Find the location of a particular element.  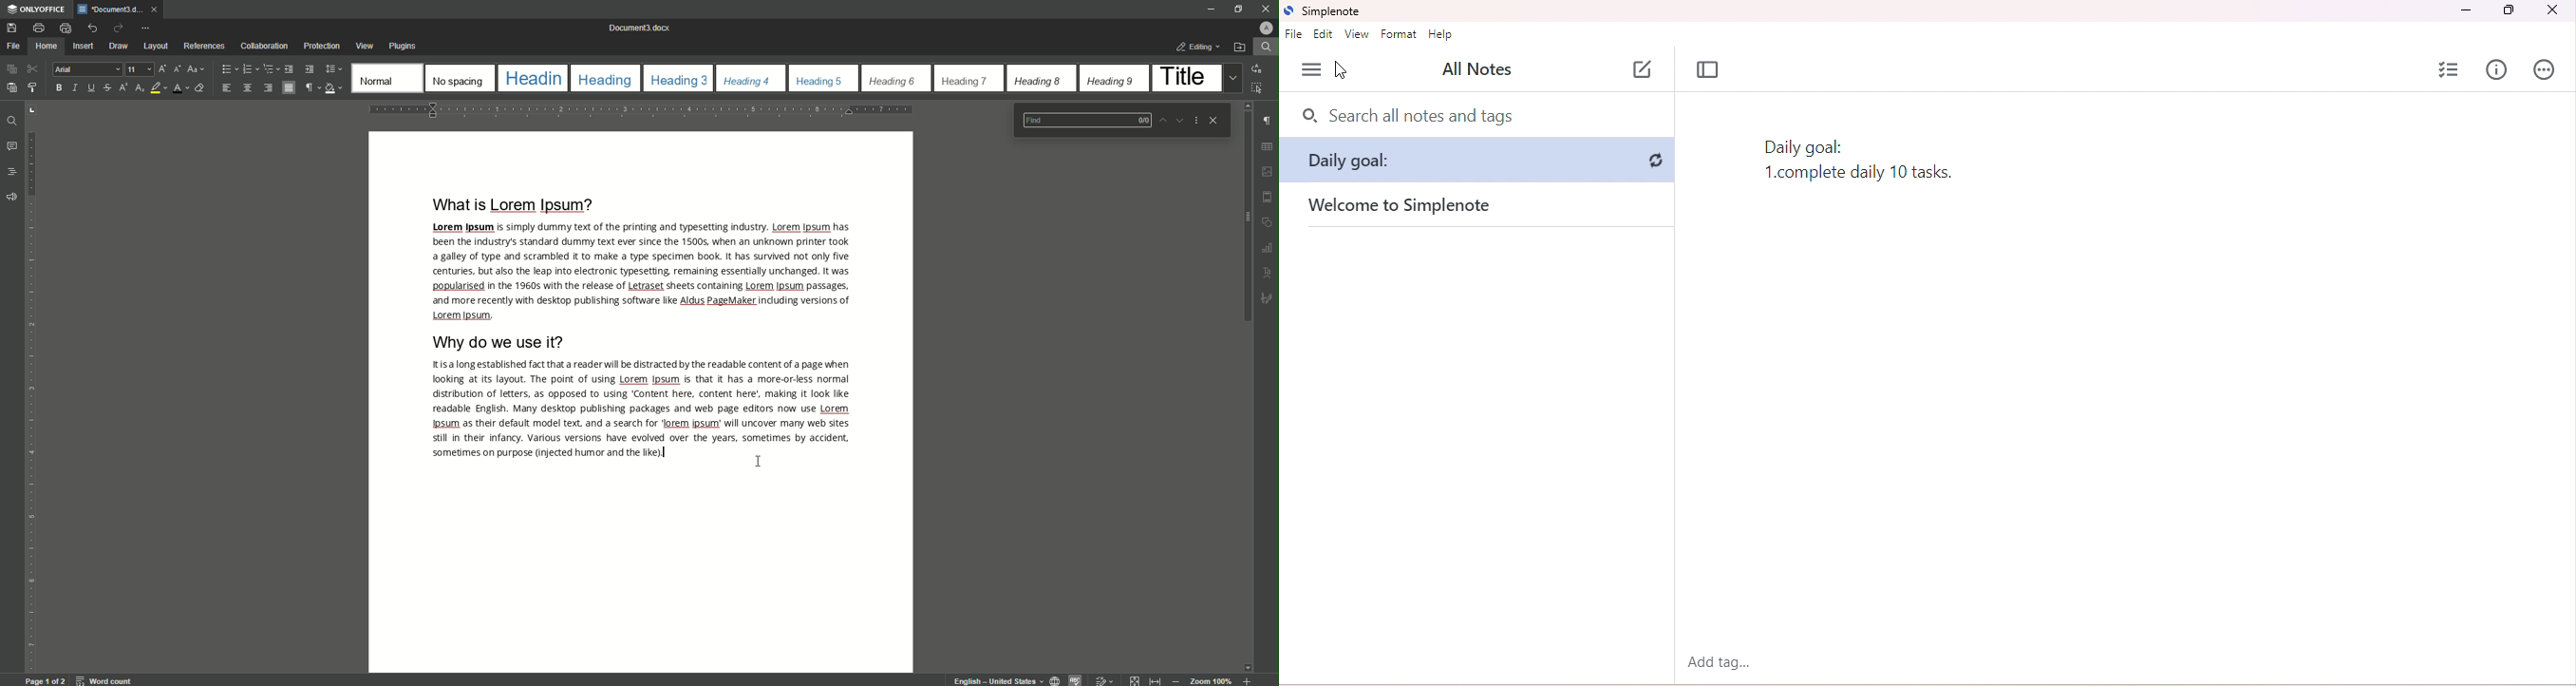

B is located at coordinates (57, 88).